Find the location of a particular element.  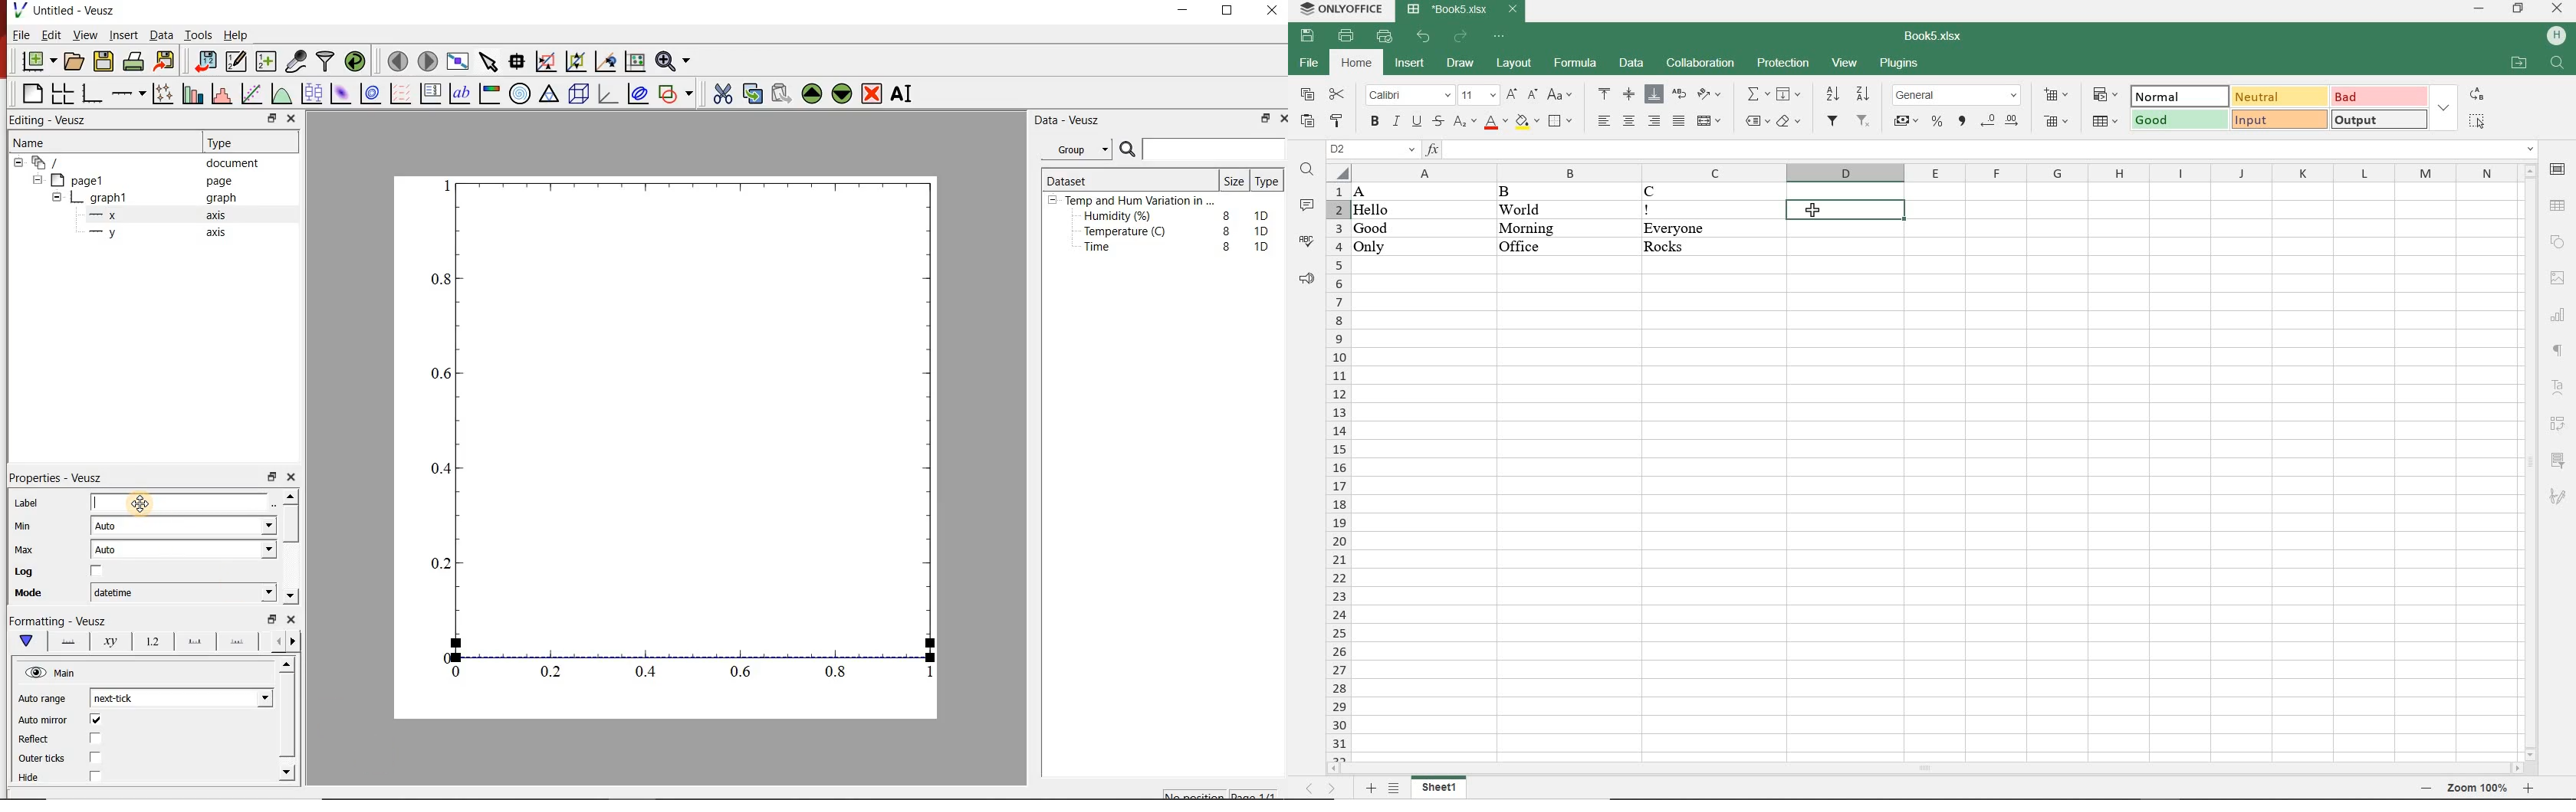

REDO is located at coordinates (1460, 37).